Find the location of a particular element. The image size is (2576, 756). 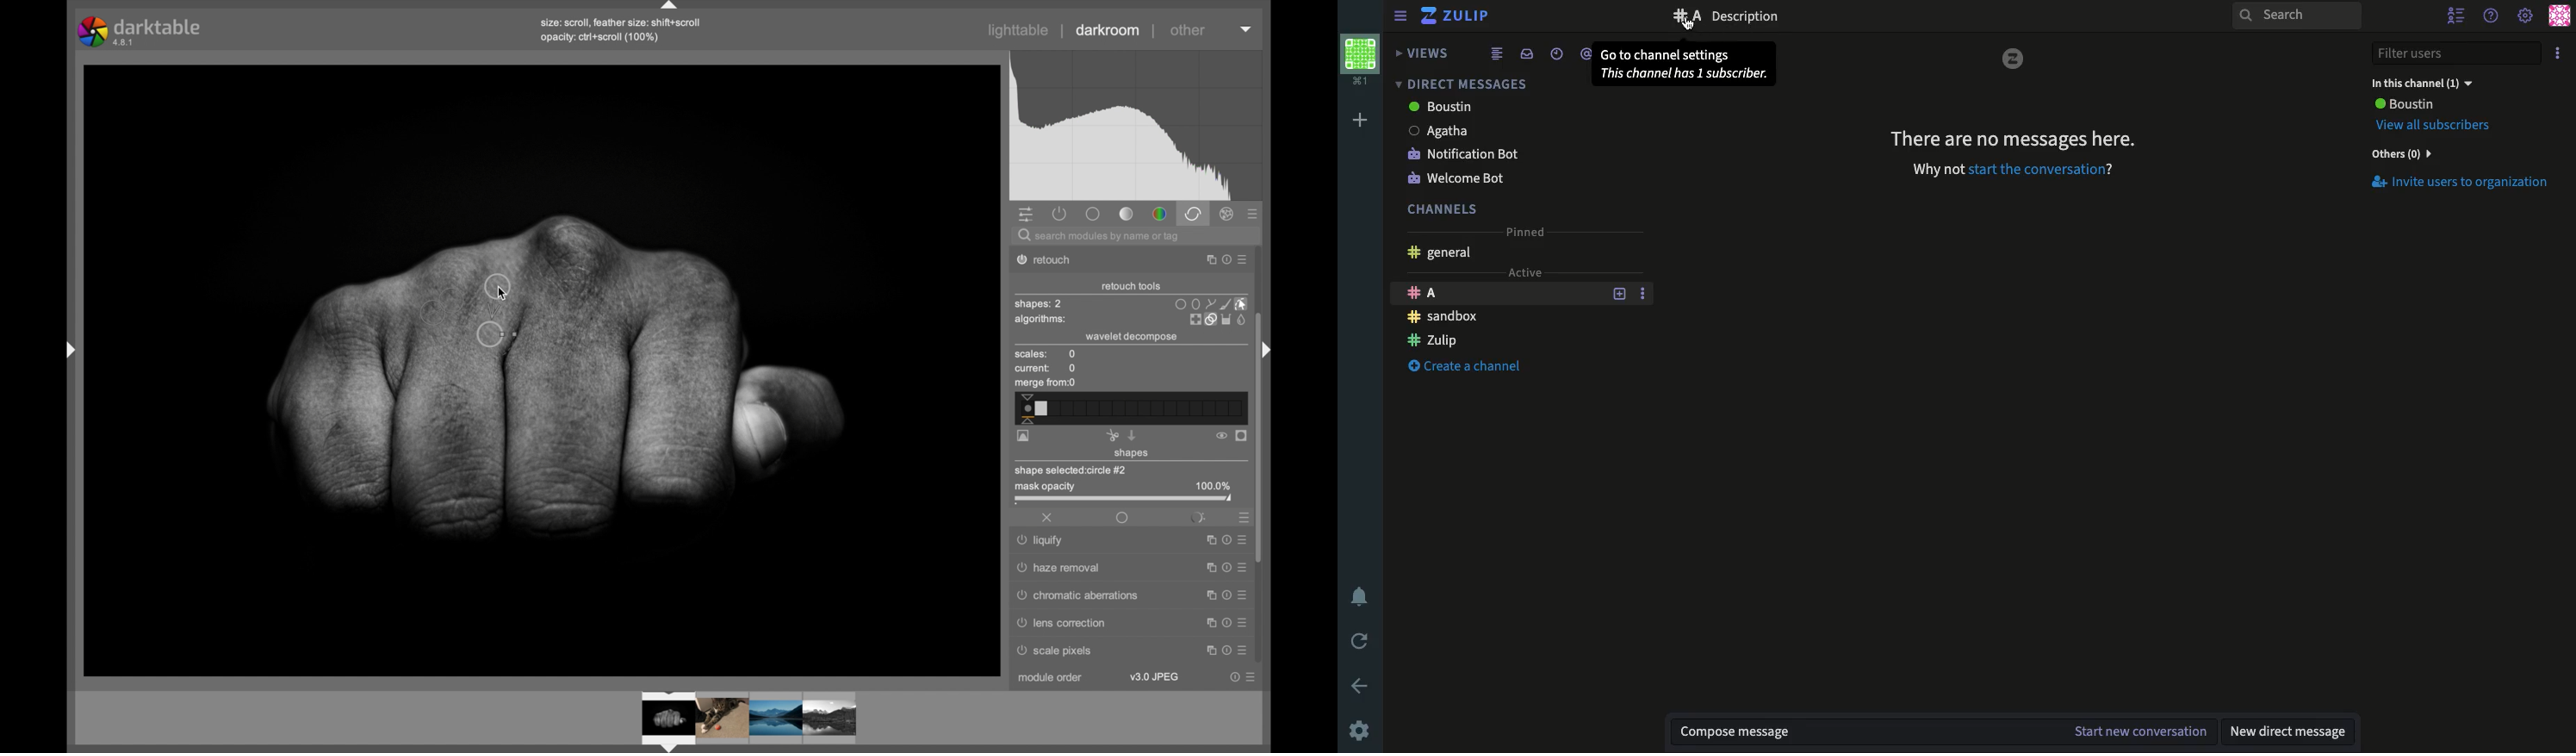

tone is located at coordinates (1128, 214).